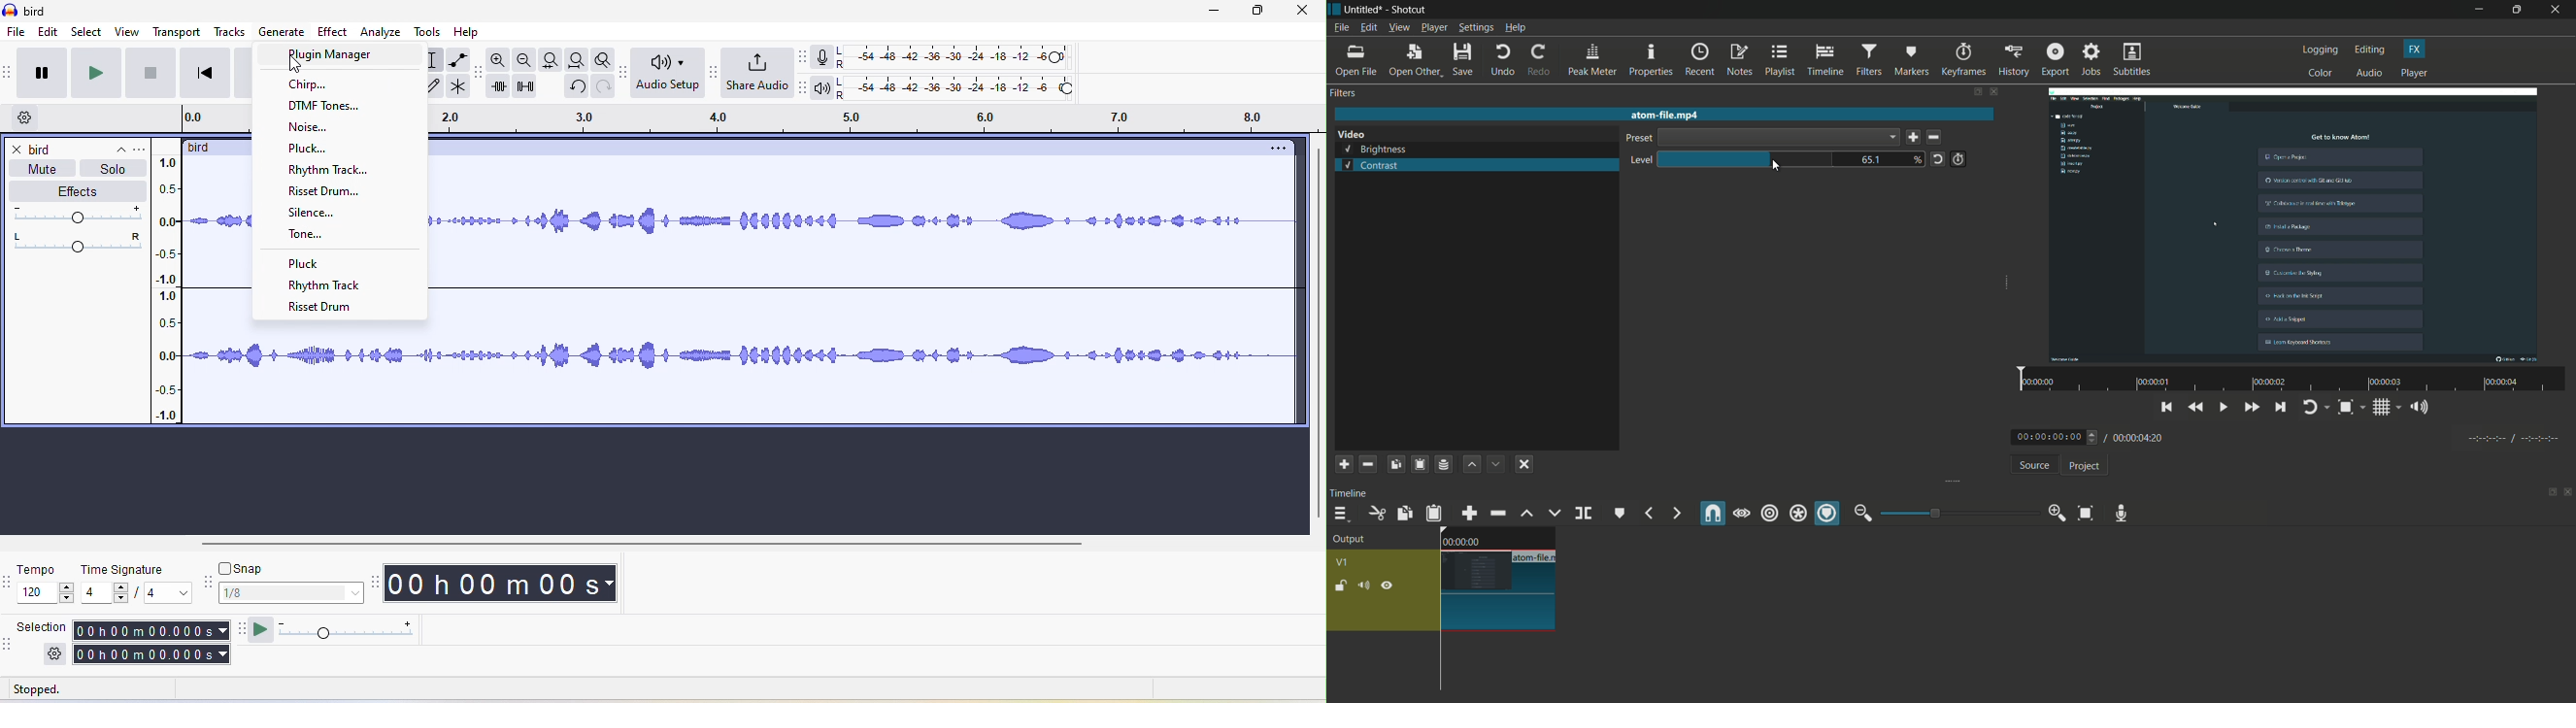  Describe the element at coordinates (641, 544) in the screenshot. I see `horizontal scroll bar` at that location.